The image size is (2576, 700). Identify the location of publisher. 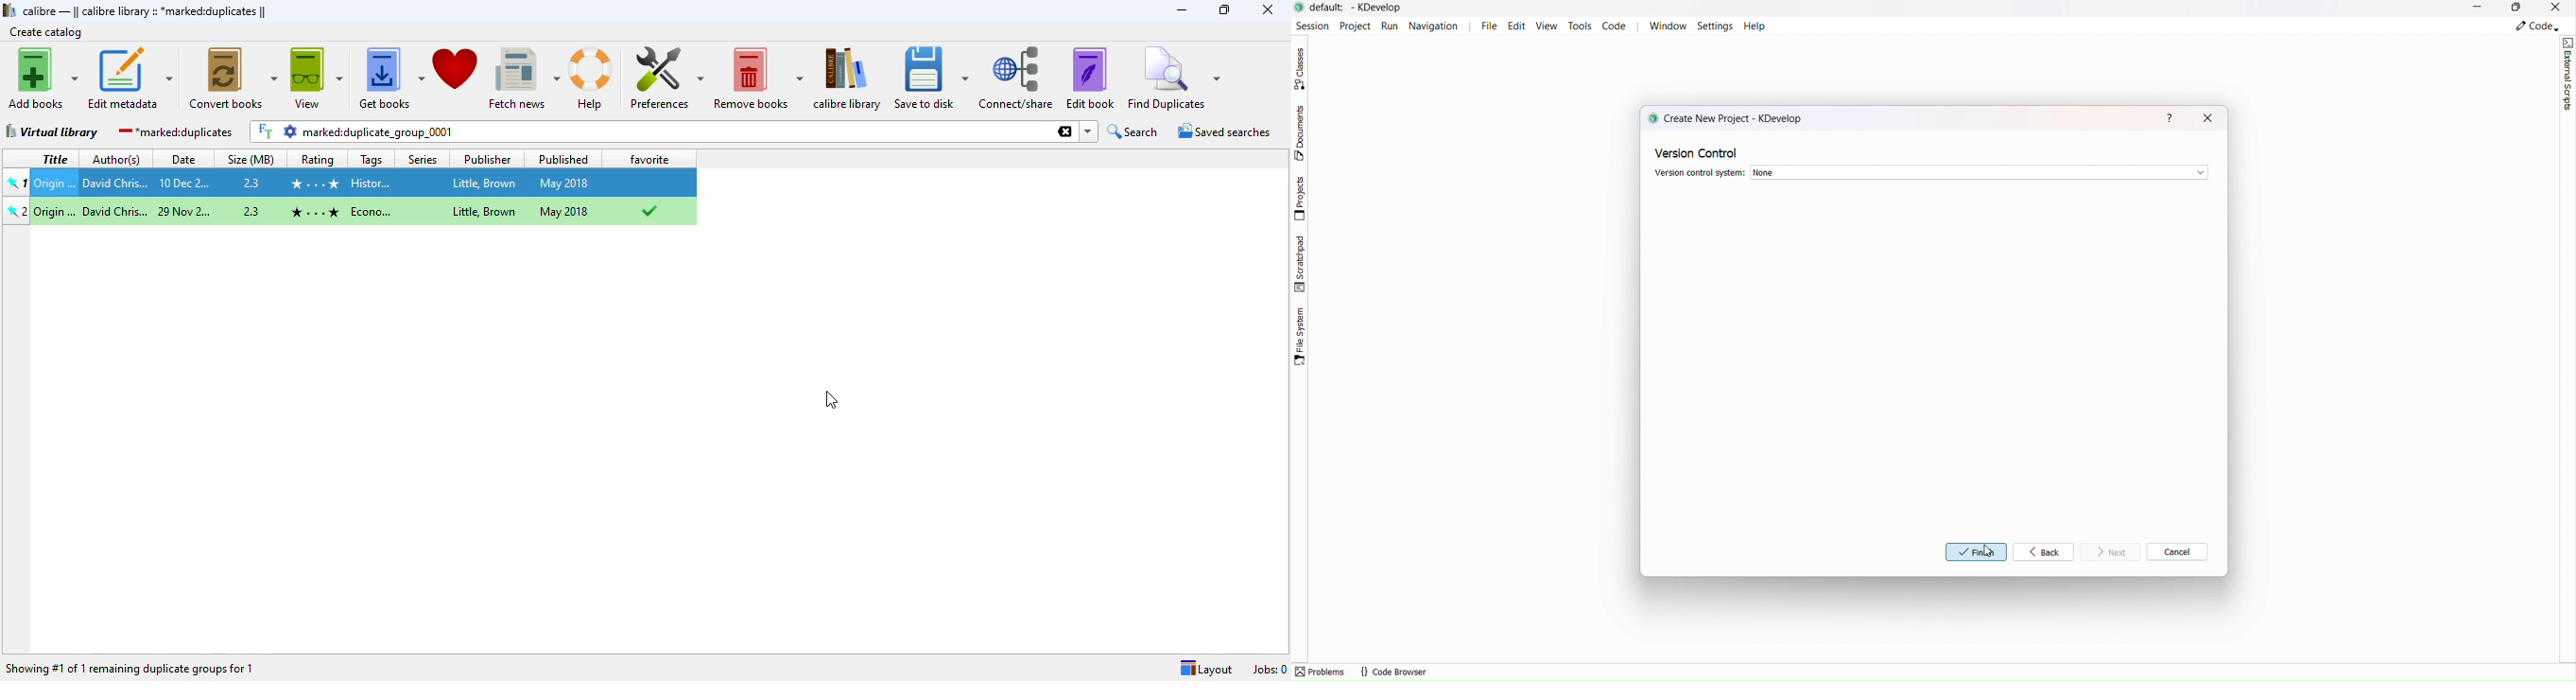
(493, 157).